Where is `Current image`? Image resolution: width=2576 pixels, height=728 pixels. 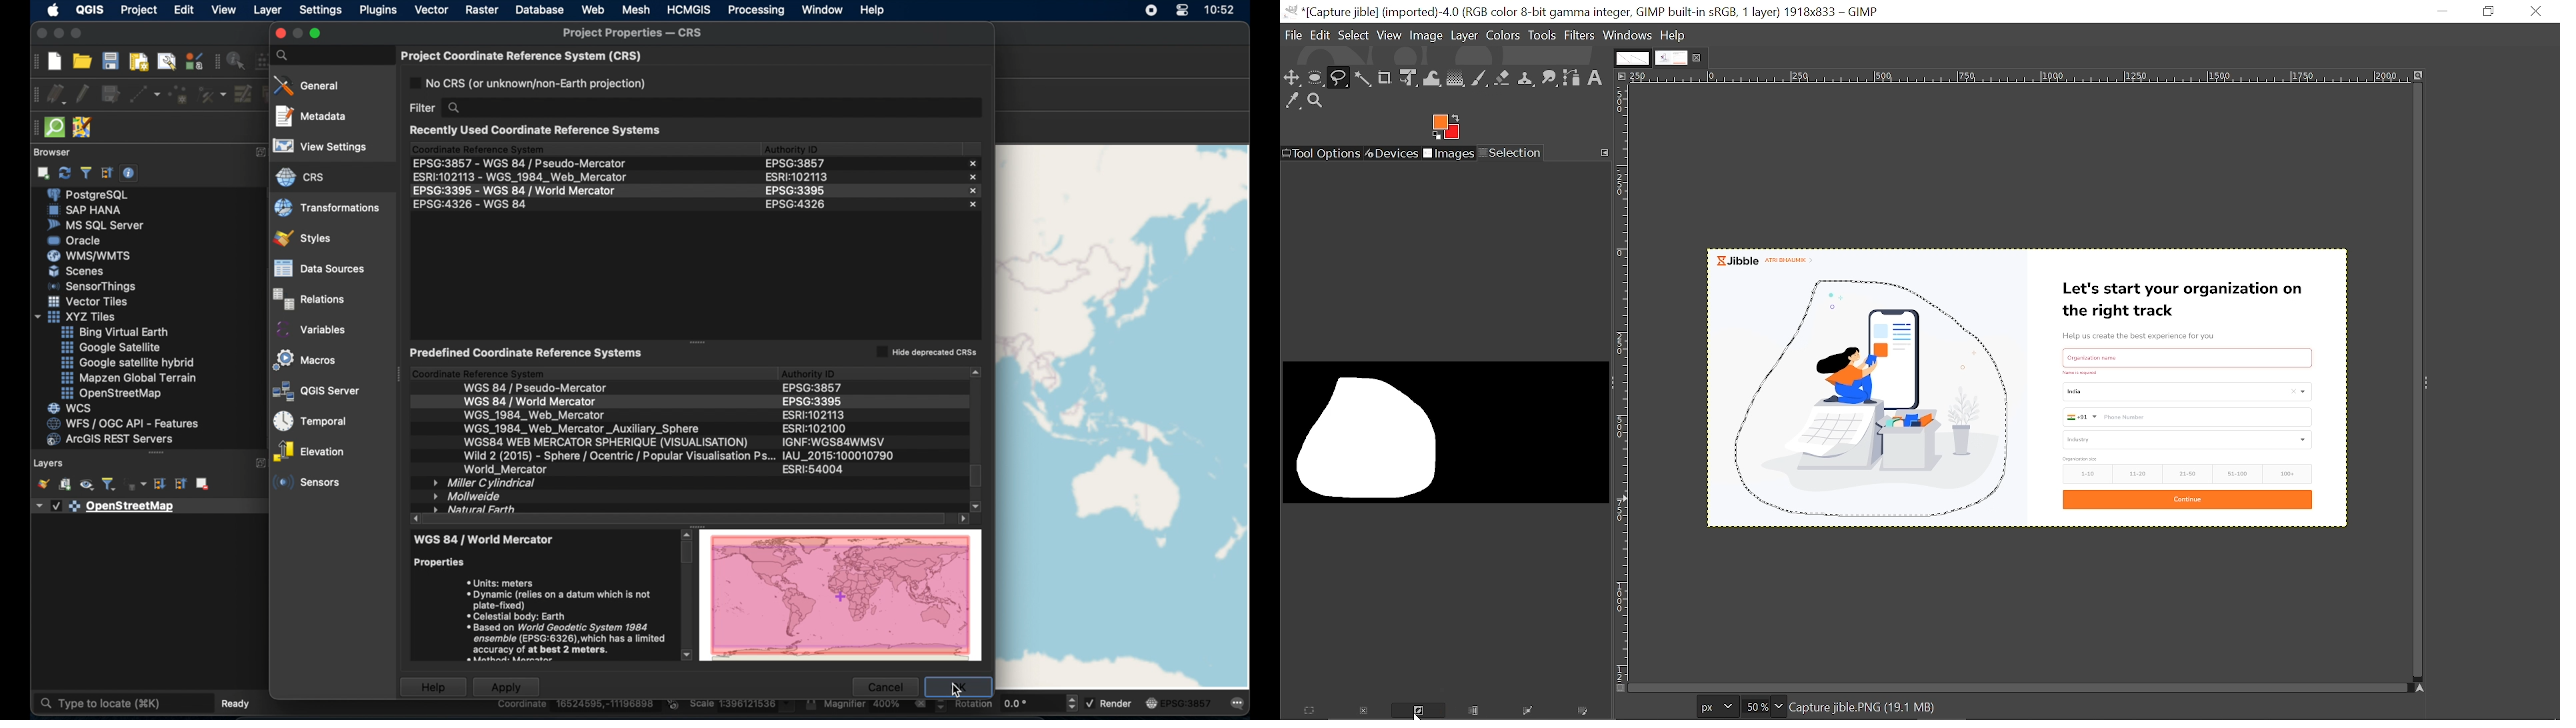
Current image is located at coordinates (2189, 392).